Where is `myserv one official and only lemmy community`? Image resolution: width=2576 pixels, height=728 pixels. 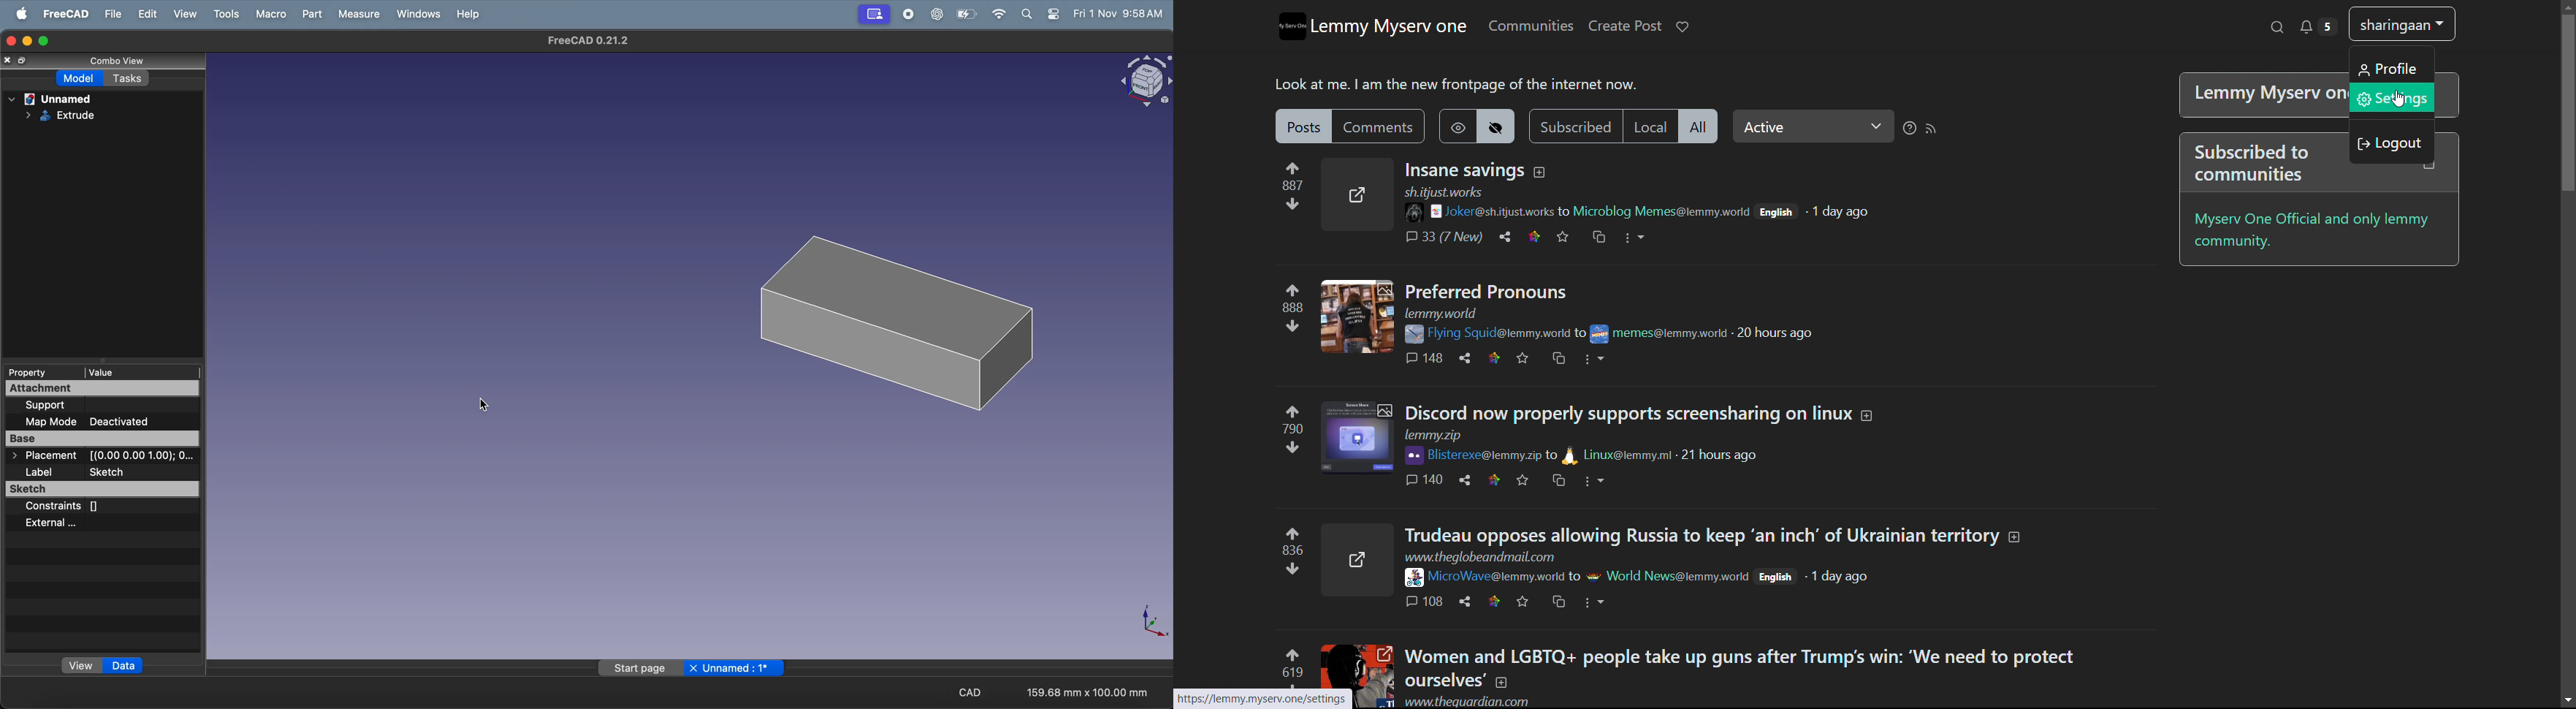 myserv one official and only lemmy community is located at coordinates (2319, 230).